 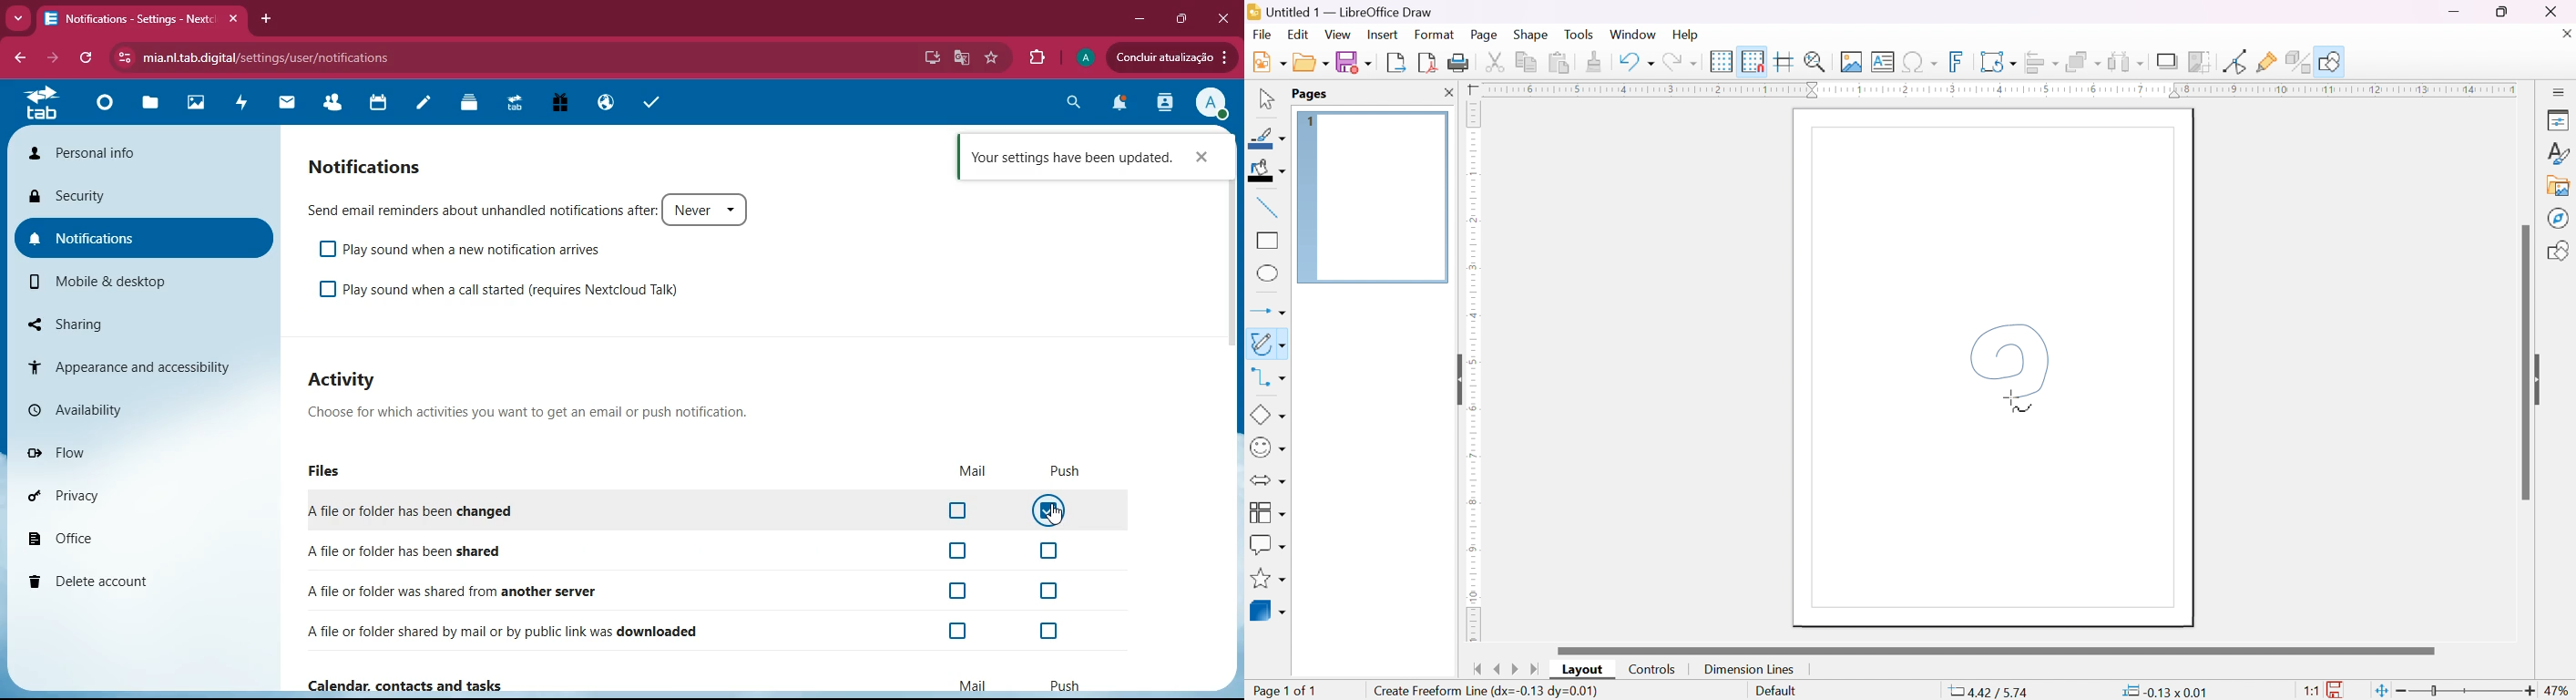 What do you see at coordinates (2455, 11) in the screenshot?
I see `minimize` at bounding box center [2455, 11].